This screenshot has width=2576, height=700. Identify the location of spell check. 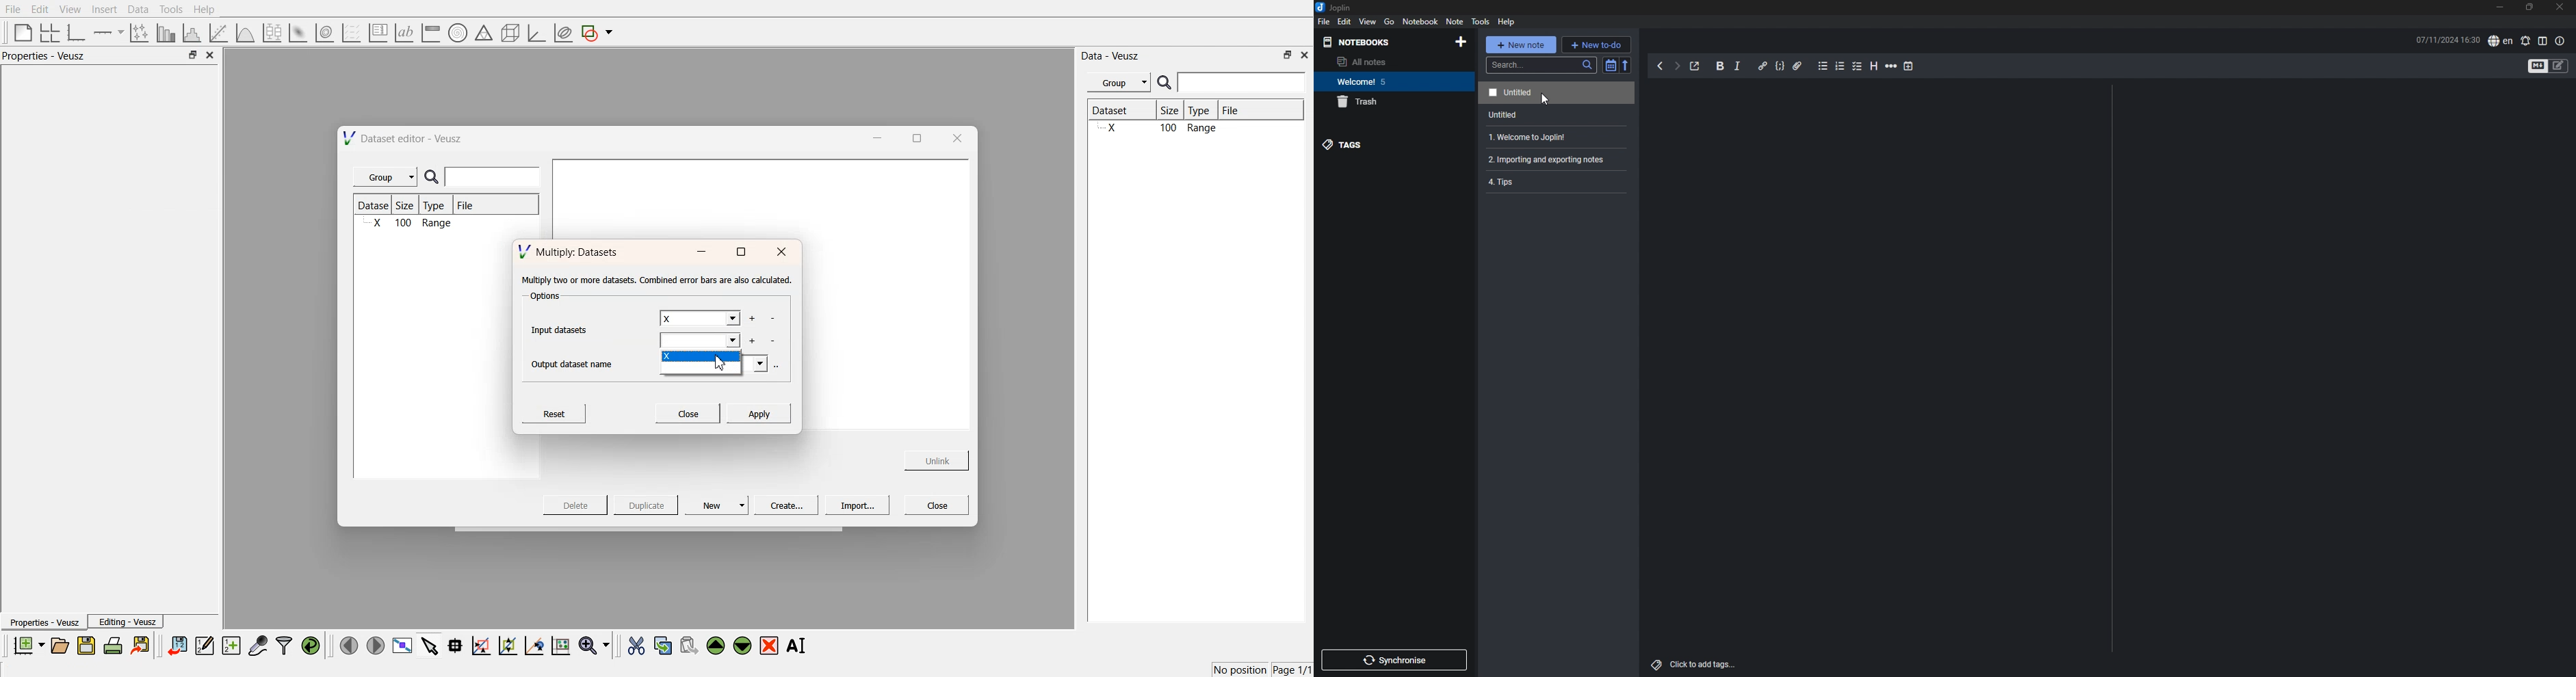
(2525, 41).